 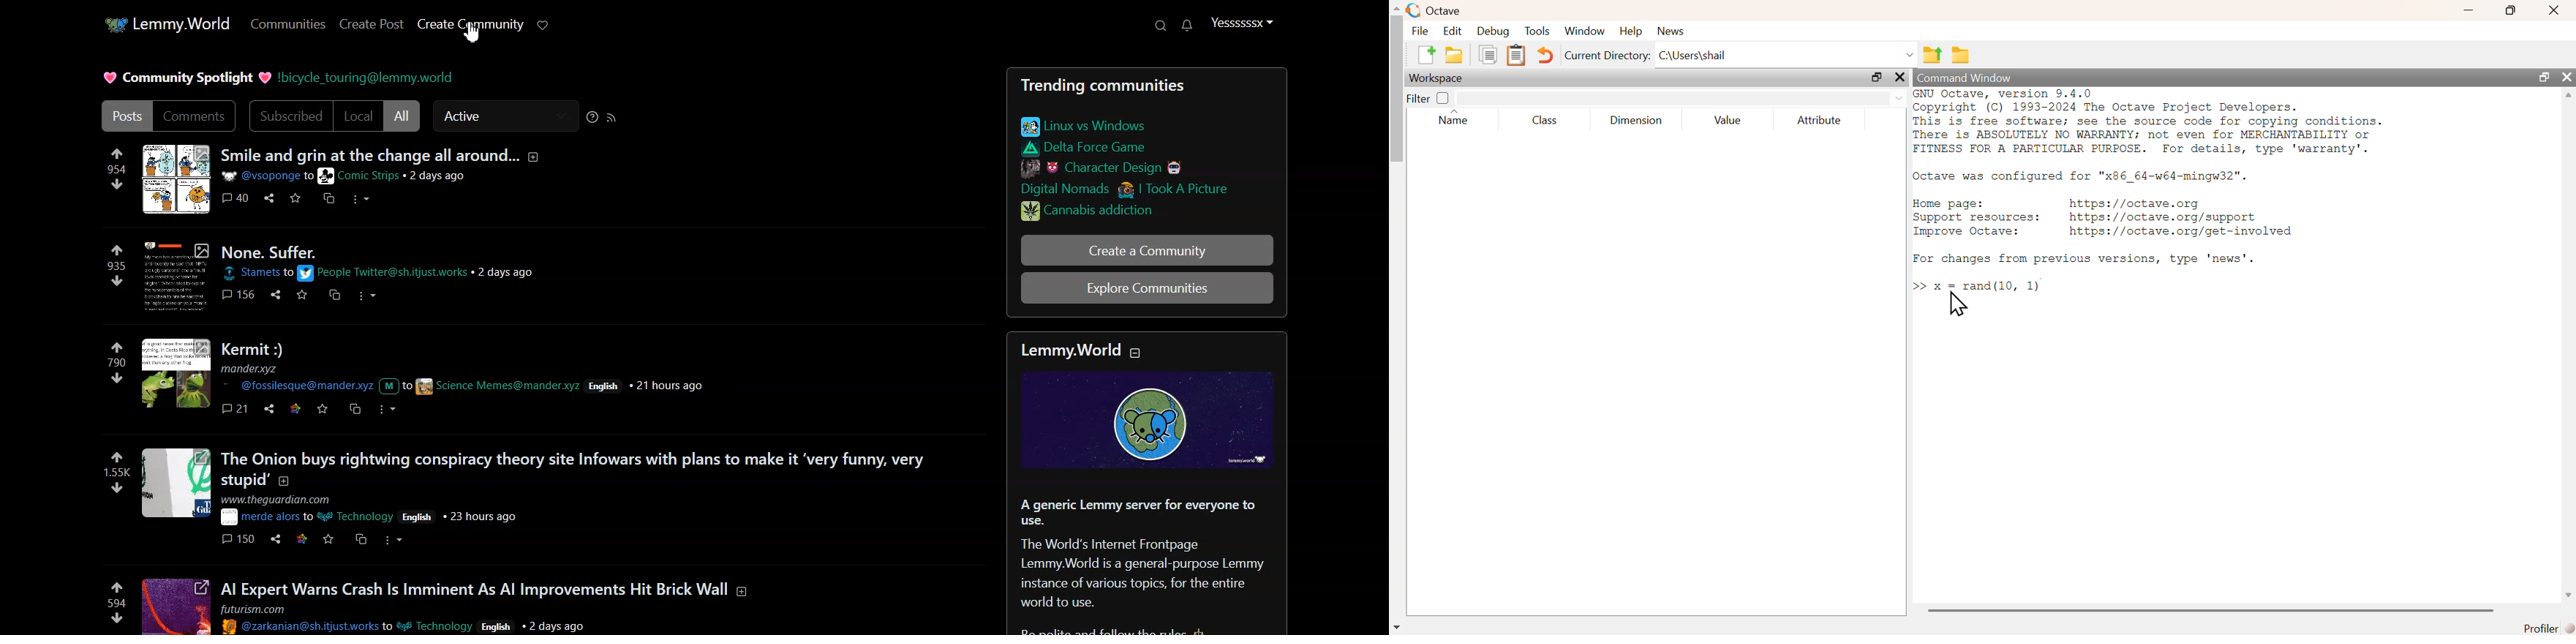 What do you see at coordinates (476, 34) in the screenshot?
I see `cursor` at bounding box center [476, 34].